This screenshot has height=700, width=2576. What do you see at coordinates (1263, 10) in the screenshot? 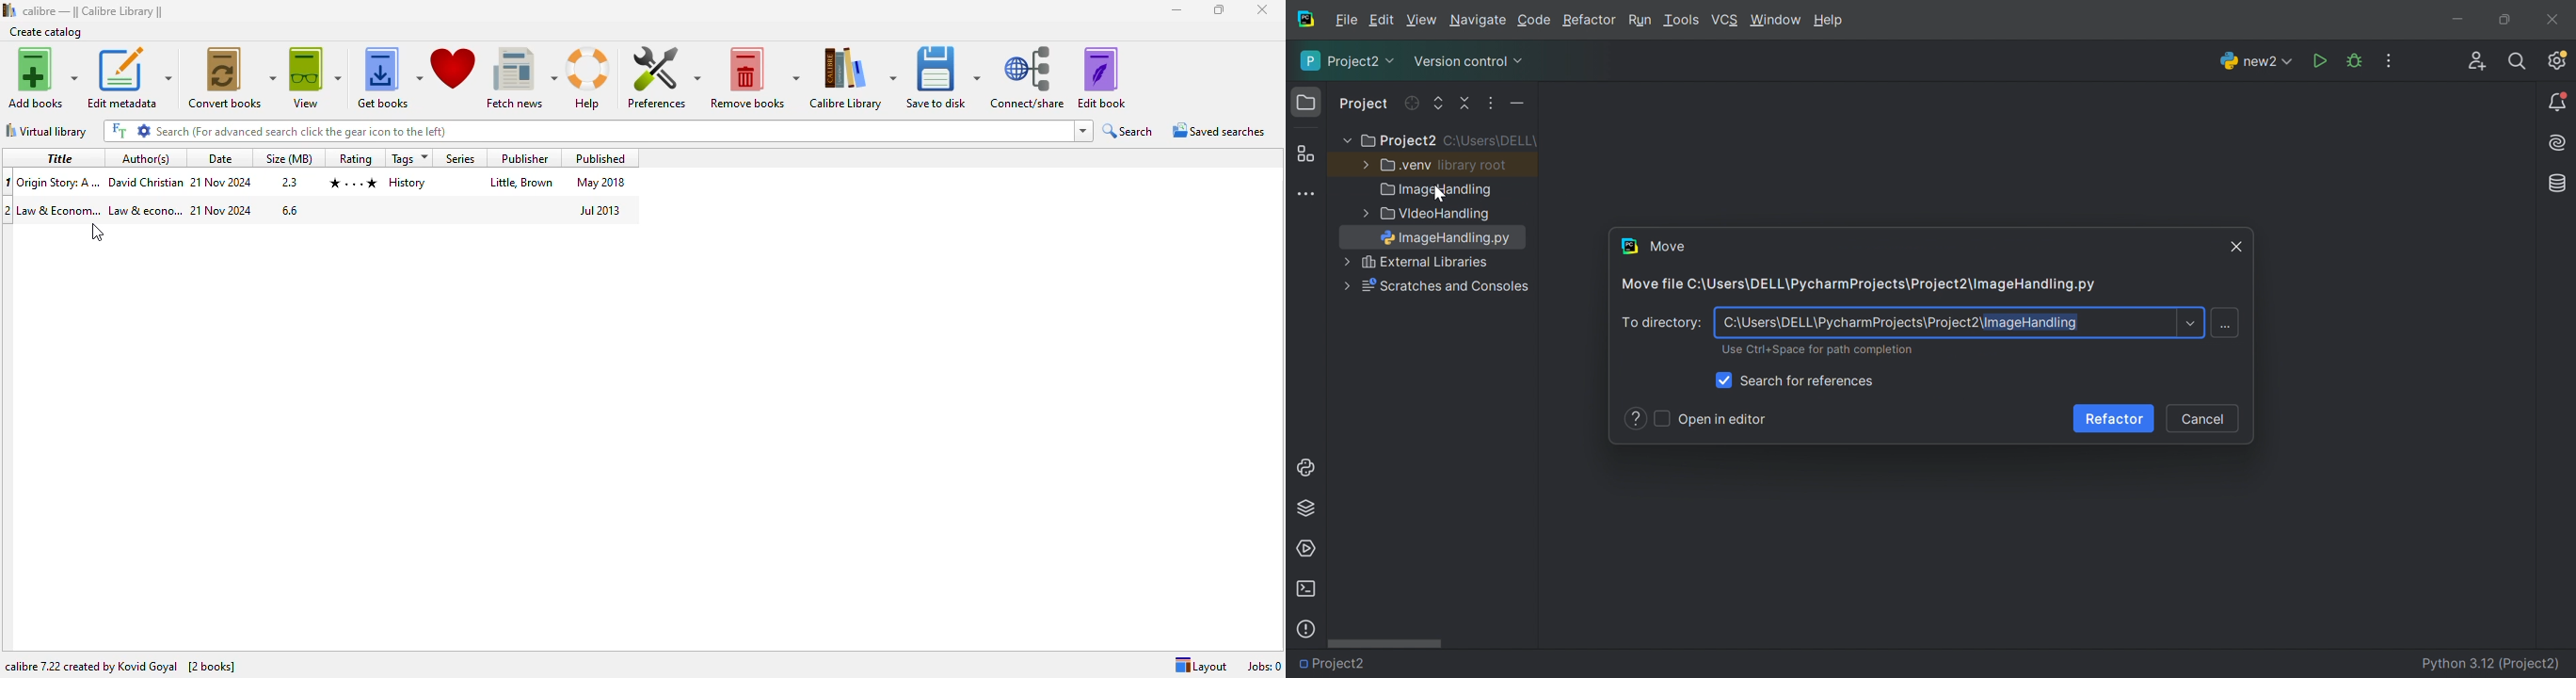
I see `close` at bounding box center [1263, 10].